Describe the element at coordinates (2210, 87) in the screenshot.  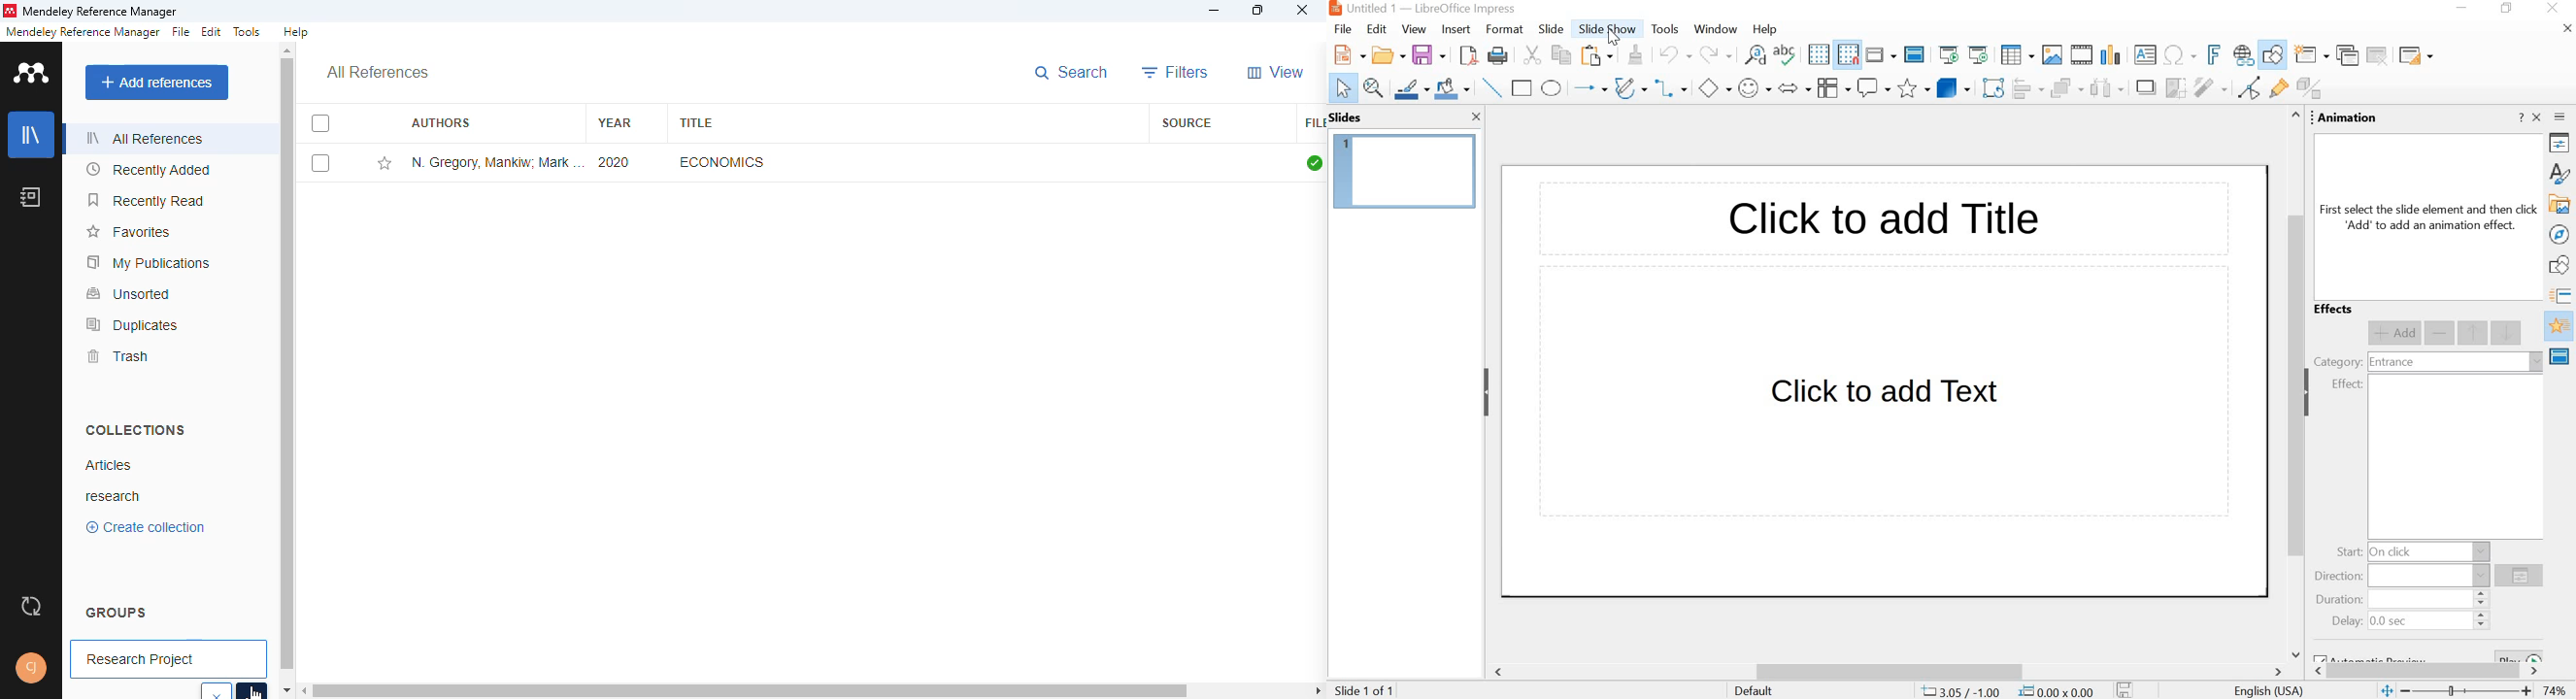
I see `filter` at that location.